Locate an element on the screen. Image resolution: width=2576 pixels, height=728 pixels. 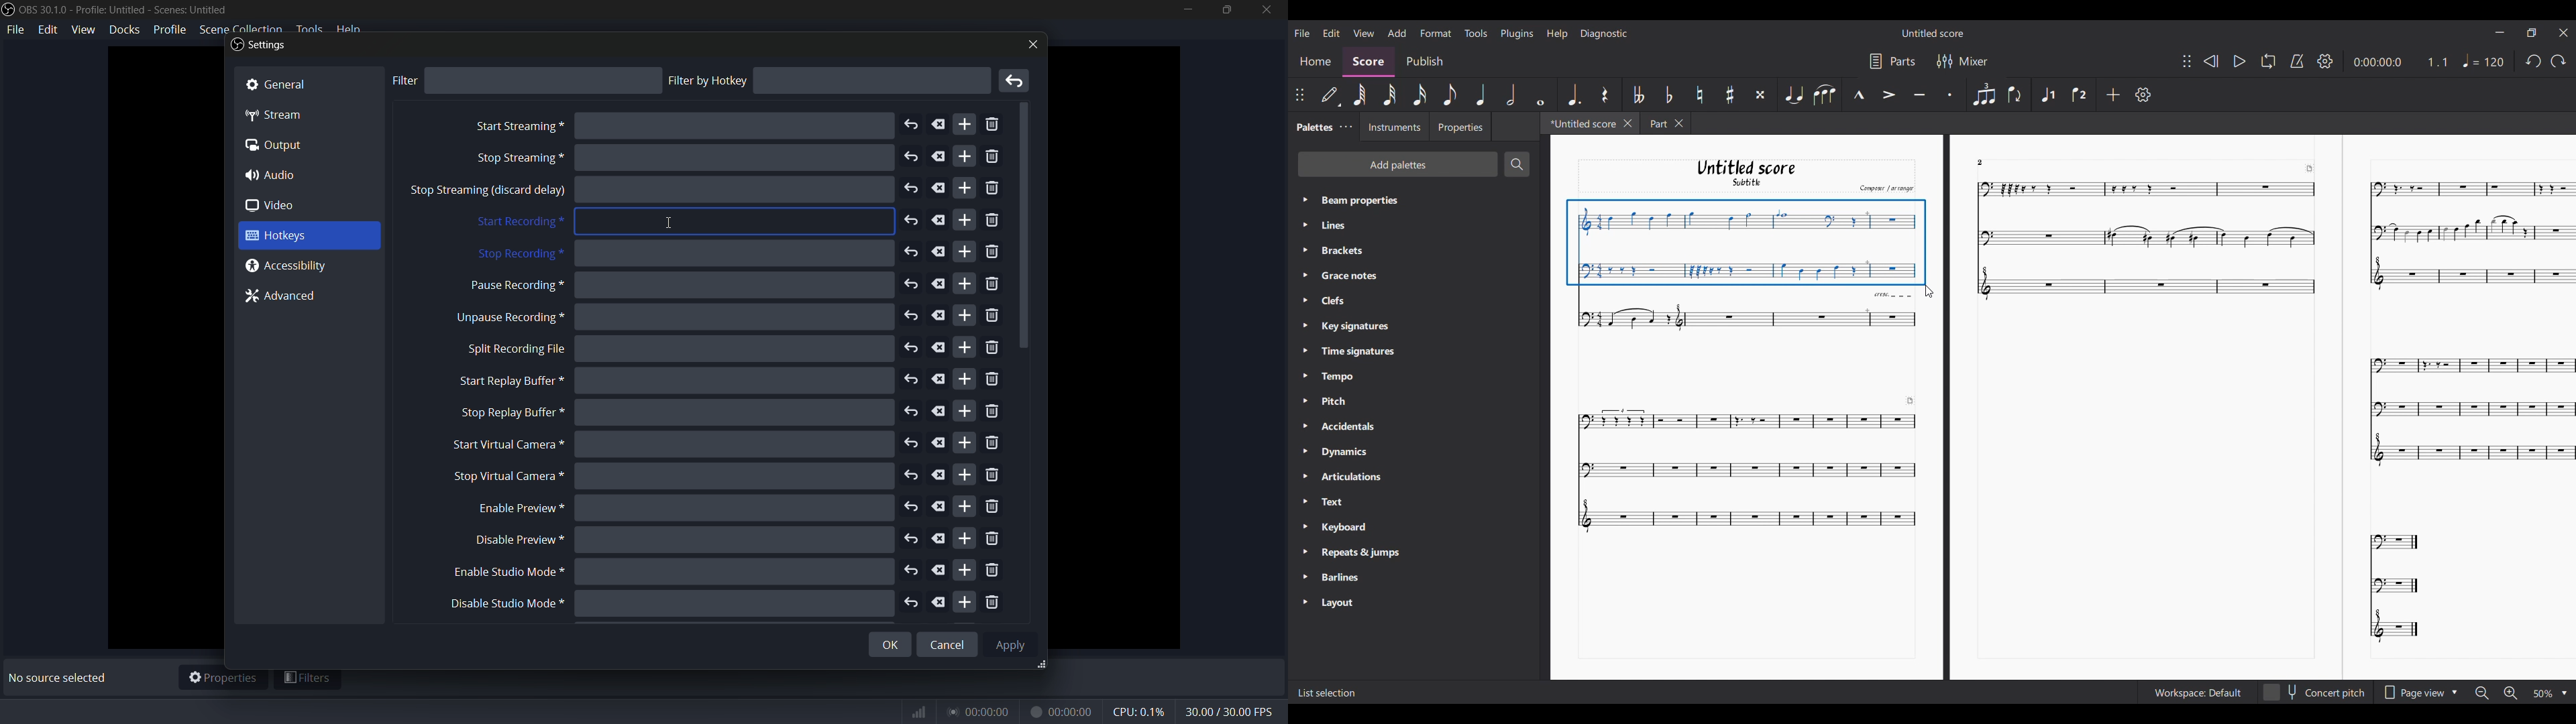
delete is located at coordinates (940, 190).